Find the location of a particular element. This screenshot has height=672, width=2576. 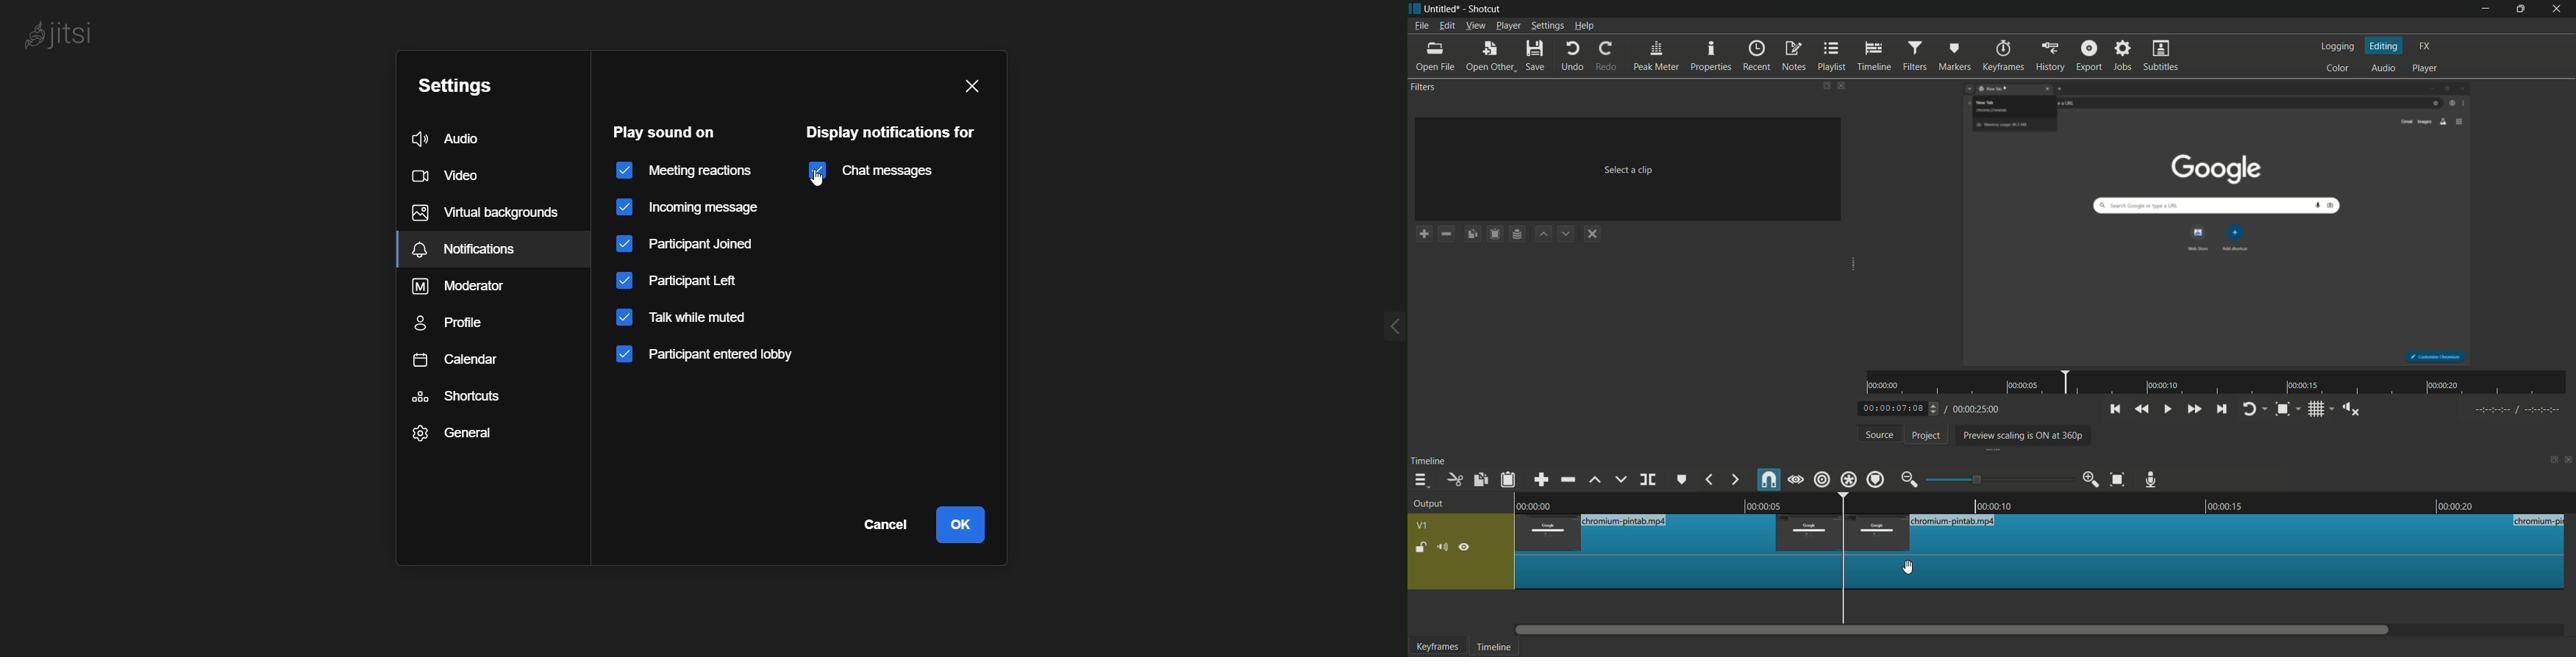

zoom timeline to fit is located at coordinates (2120, 479).